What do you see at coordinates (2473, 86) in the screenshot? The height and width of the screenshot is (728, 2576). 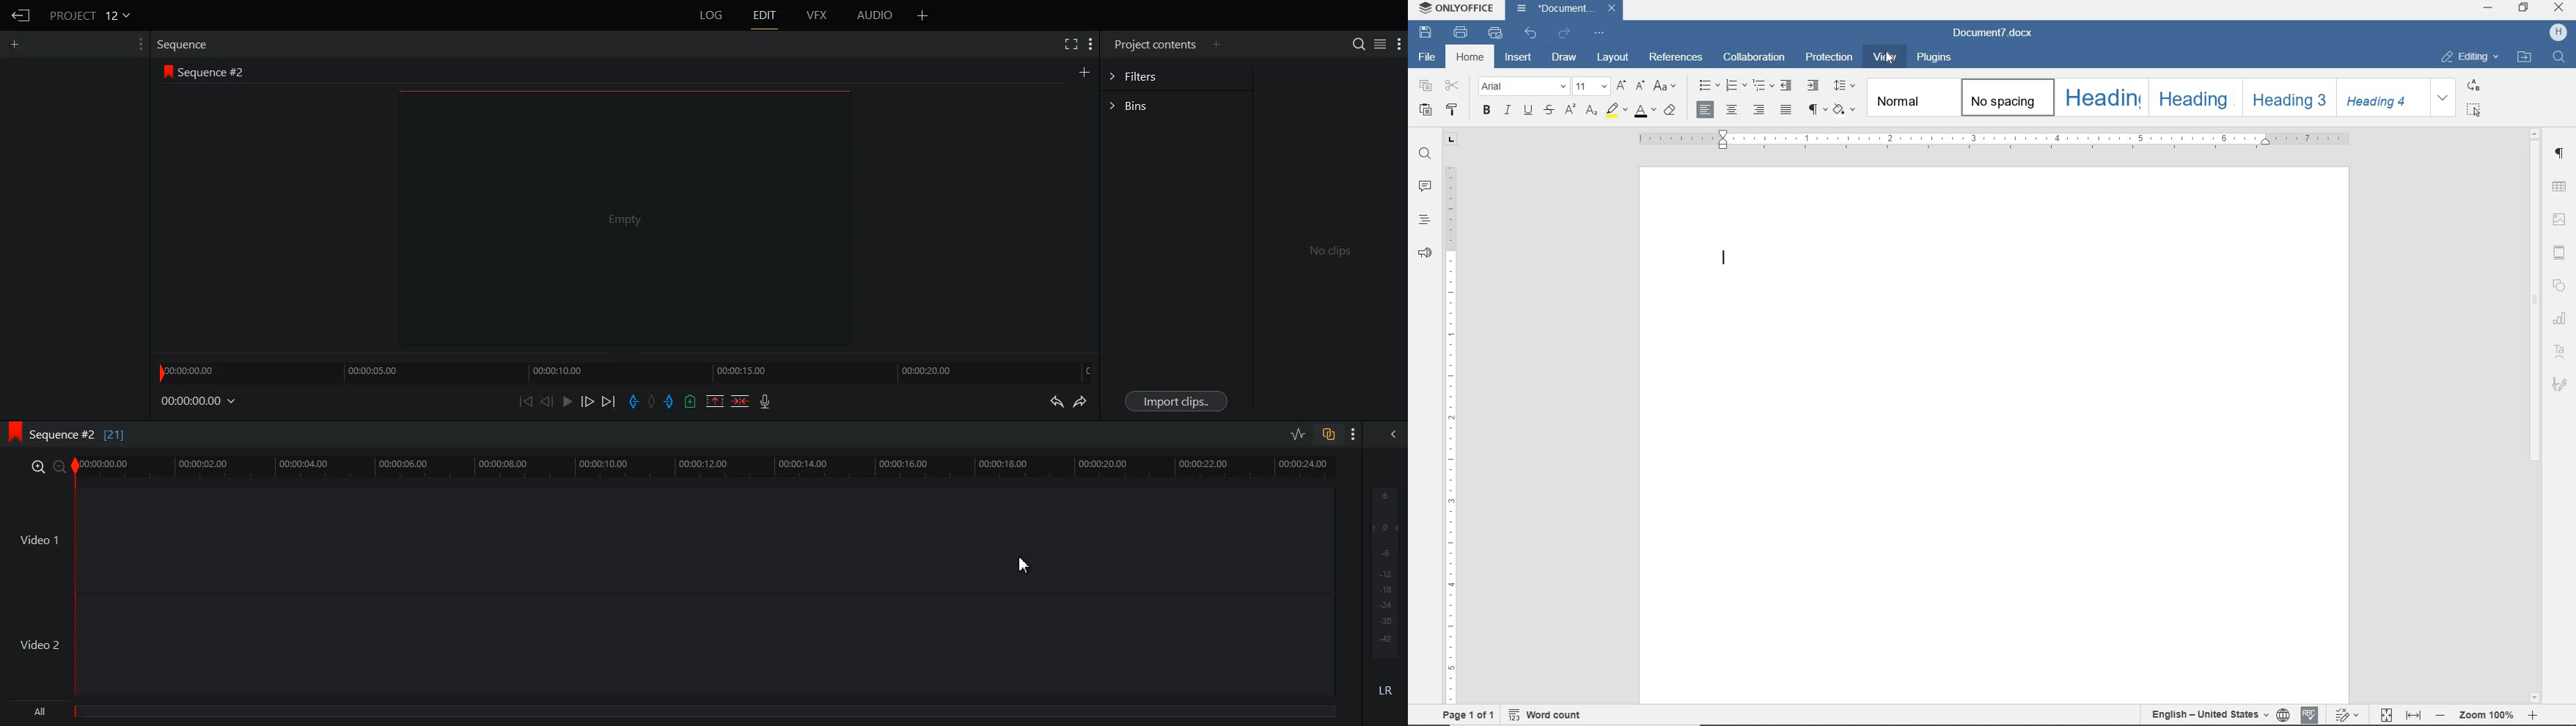 I see `REPLACE` at bounding box center [2473, 86].